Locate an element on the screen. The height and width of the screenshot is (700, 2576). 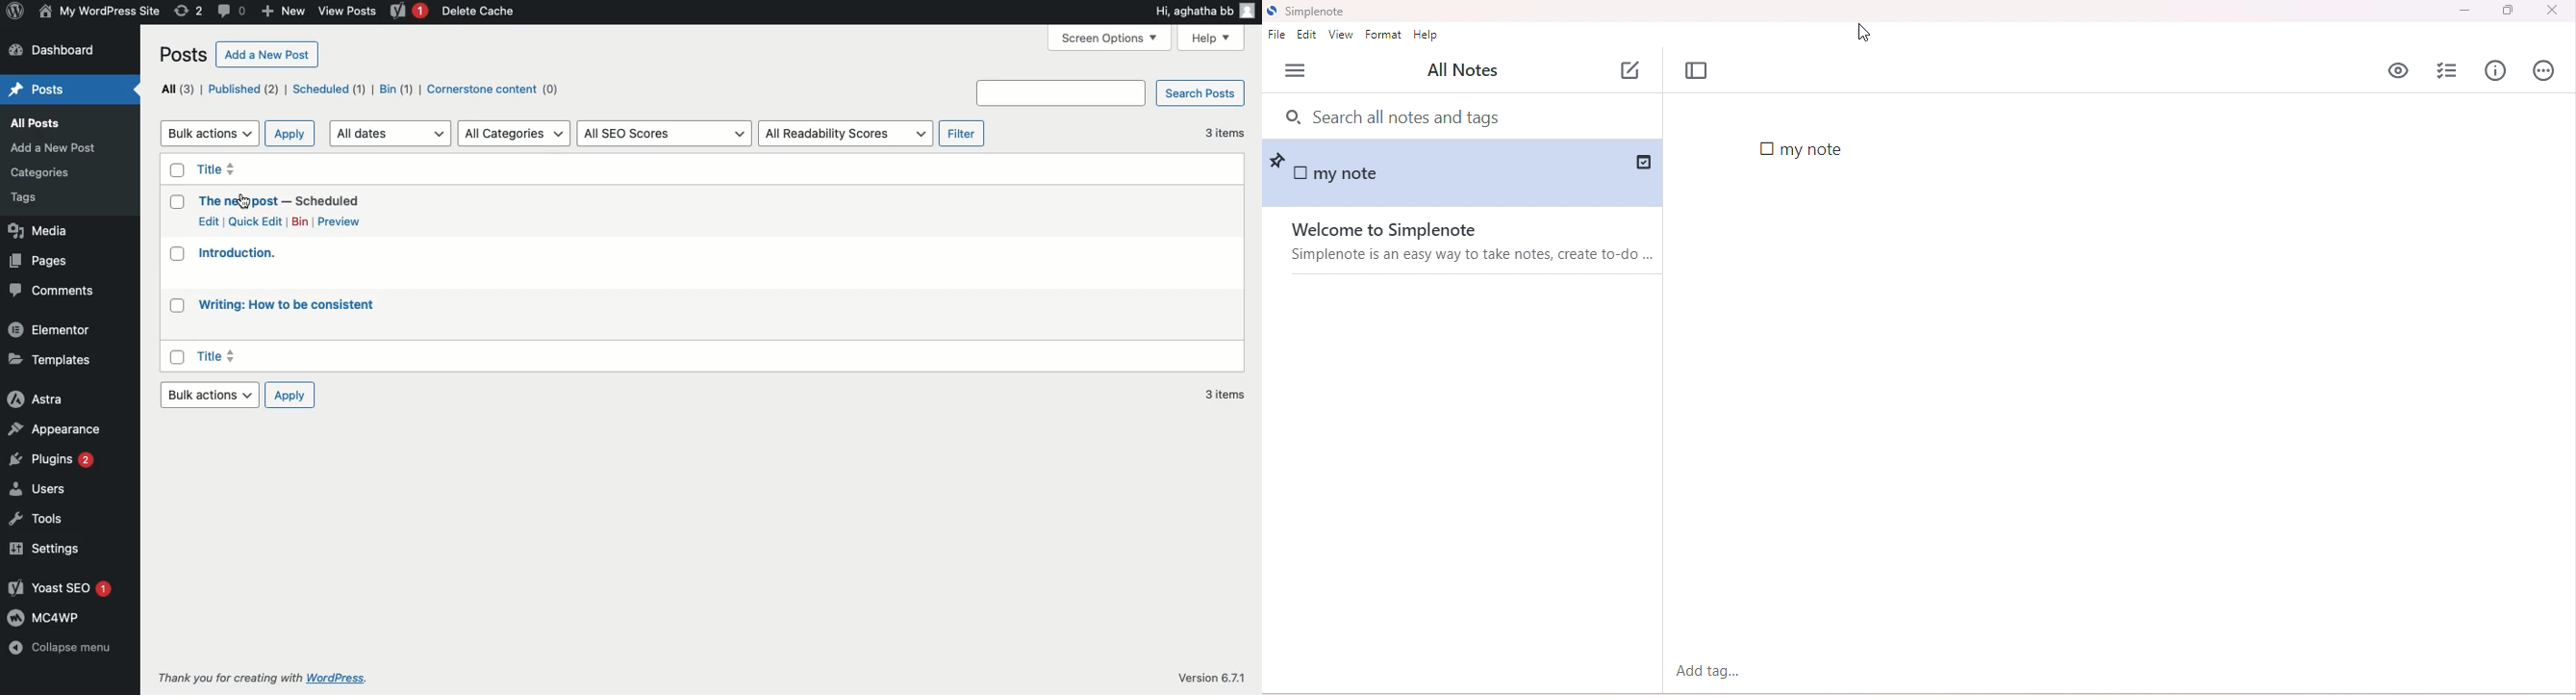
Filter is located at coordinates (962, 133).